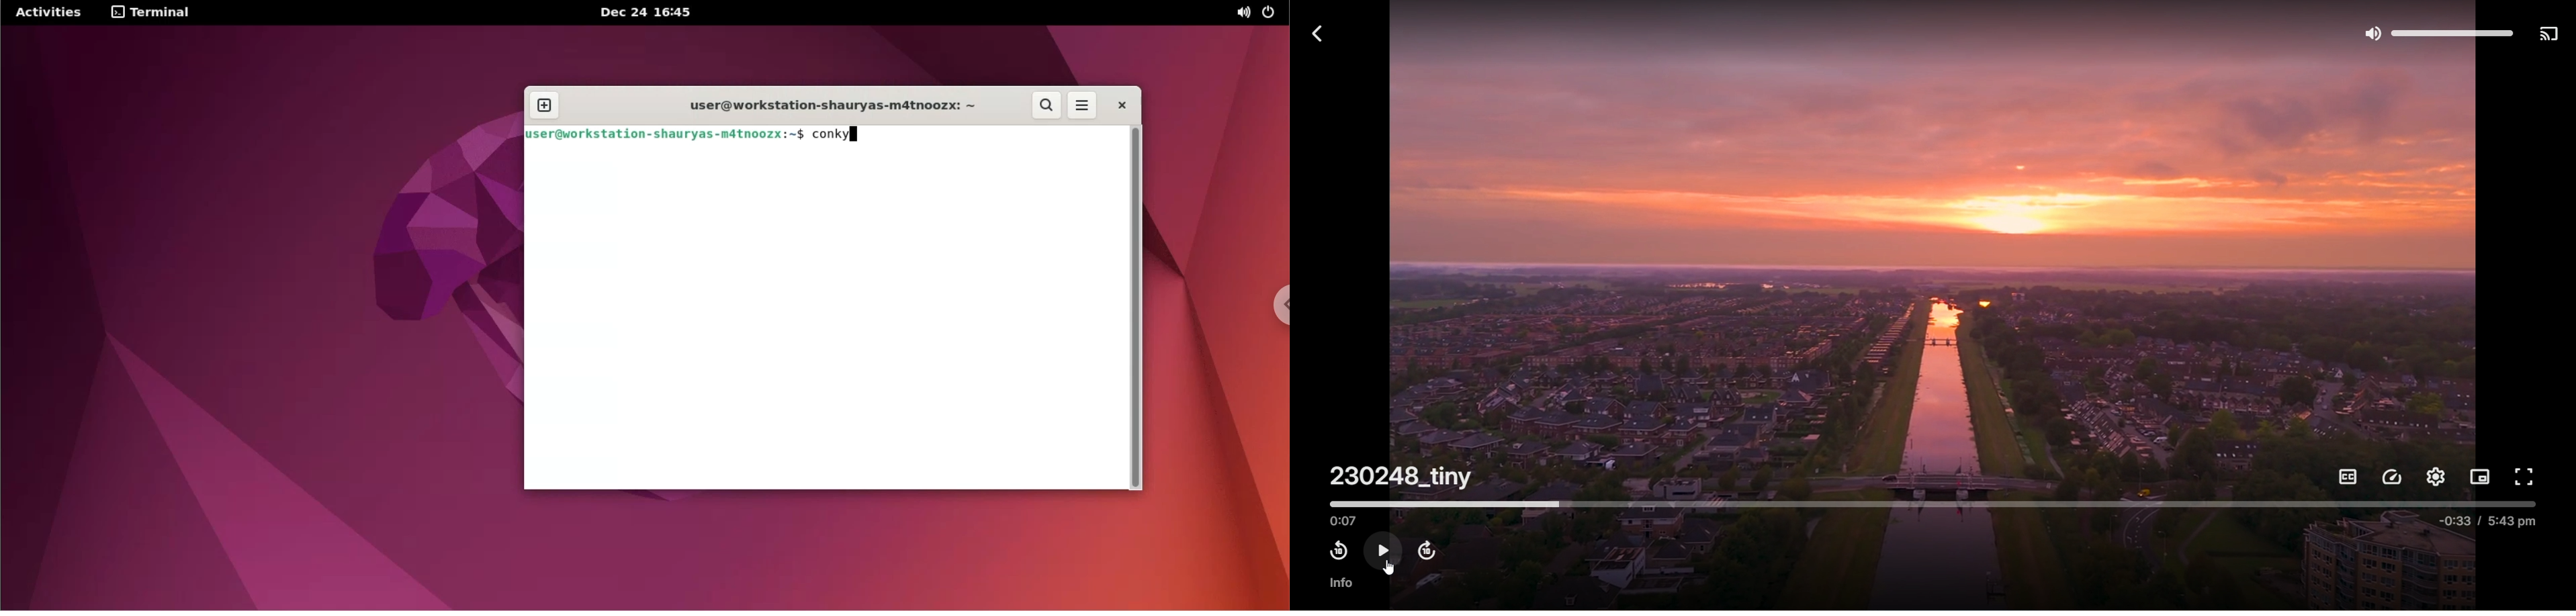 This screenshot has width=2576, height=616. I want to click on full screen, so click(2526, 475).